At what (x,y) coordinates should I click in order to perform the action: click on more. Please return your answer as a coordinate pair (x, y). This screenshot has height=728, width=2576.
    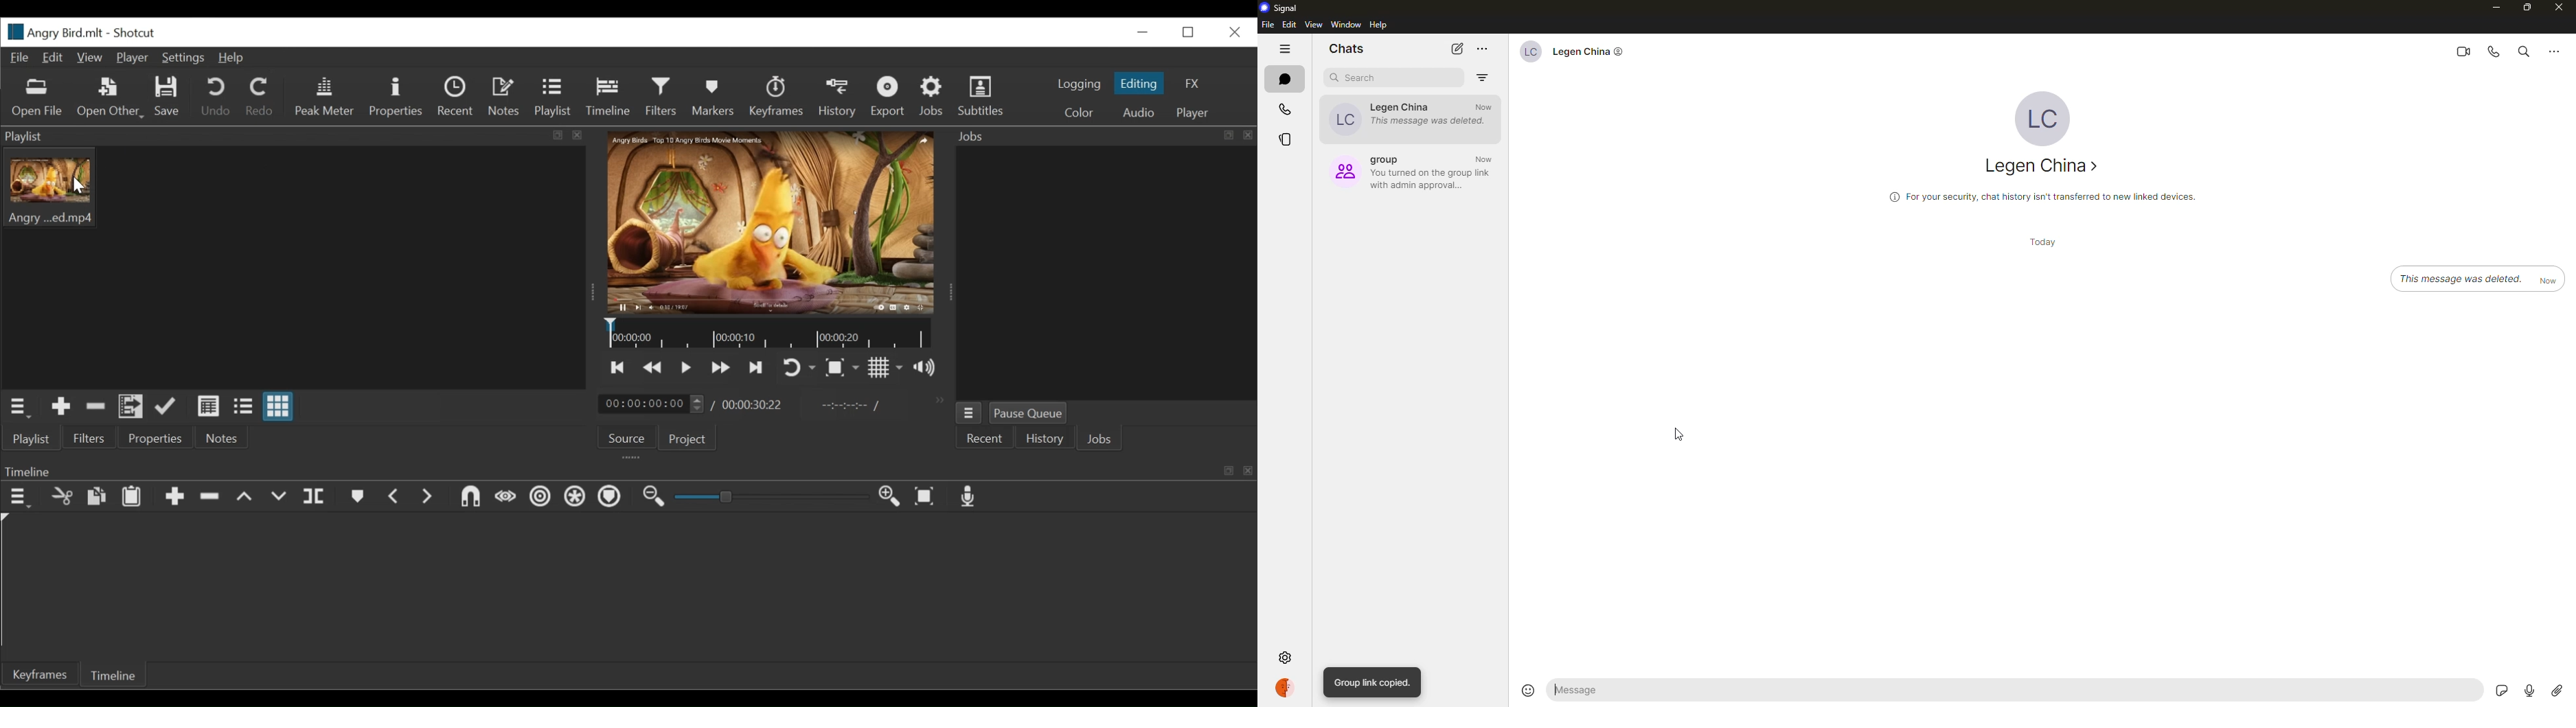
    Looking at the image, I should click on (2554, 50).